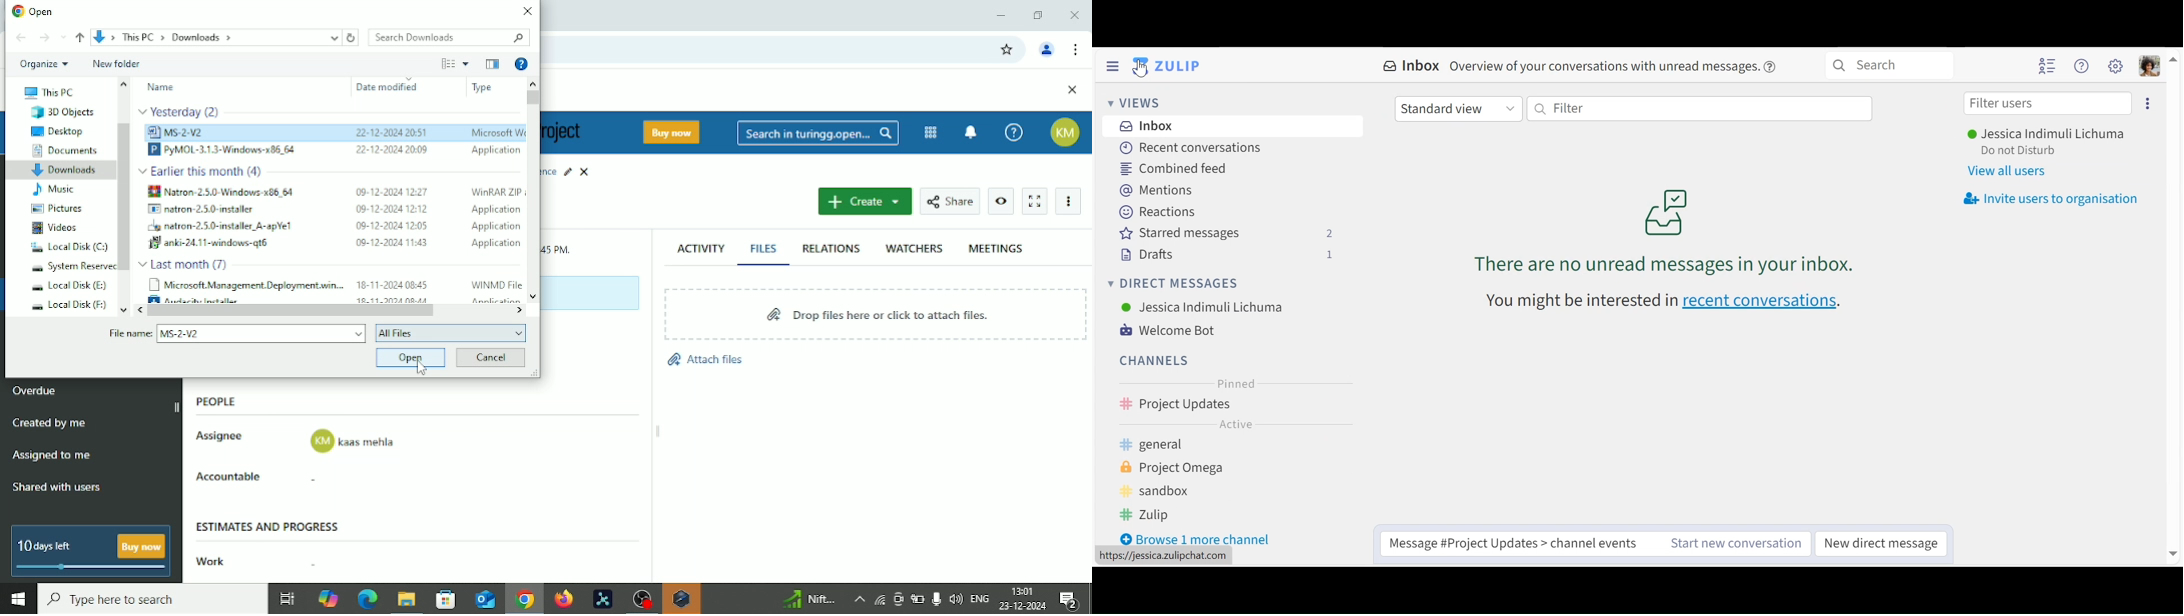  Describe the element at coordinates (207, 243) in the screenshot. I see `f anki-24.11-windows-qt6` at that location.